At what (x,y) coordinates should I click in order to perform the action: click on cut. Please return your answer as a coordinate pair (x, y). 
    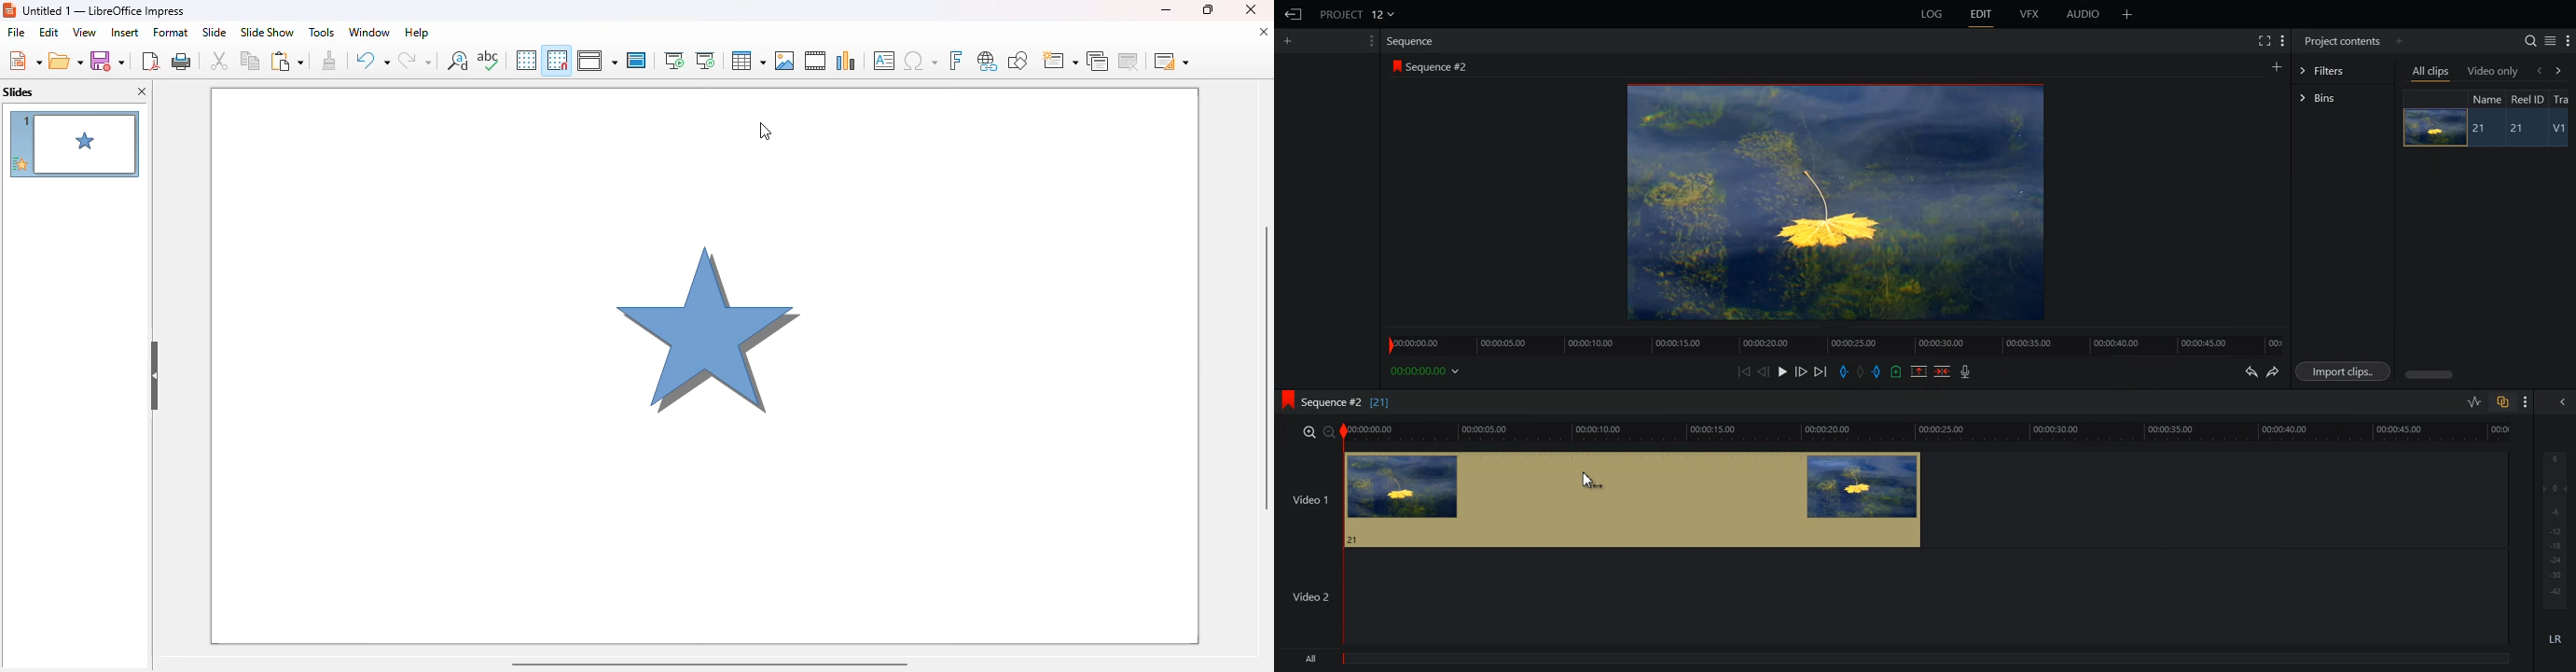
    Looking at the image, I should click on (219, 60).